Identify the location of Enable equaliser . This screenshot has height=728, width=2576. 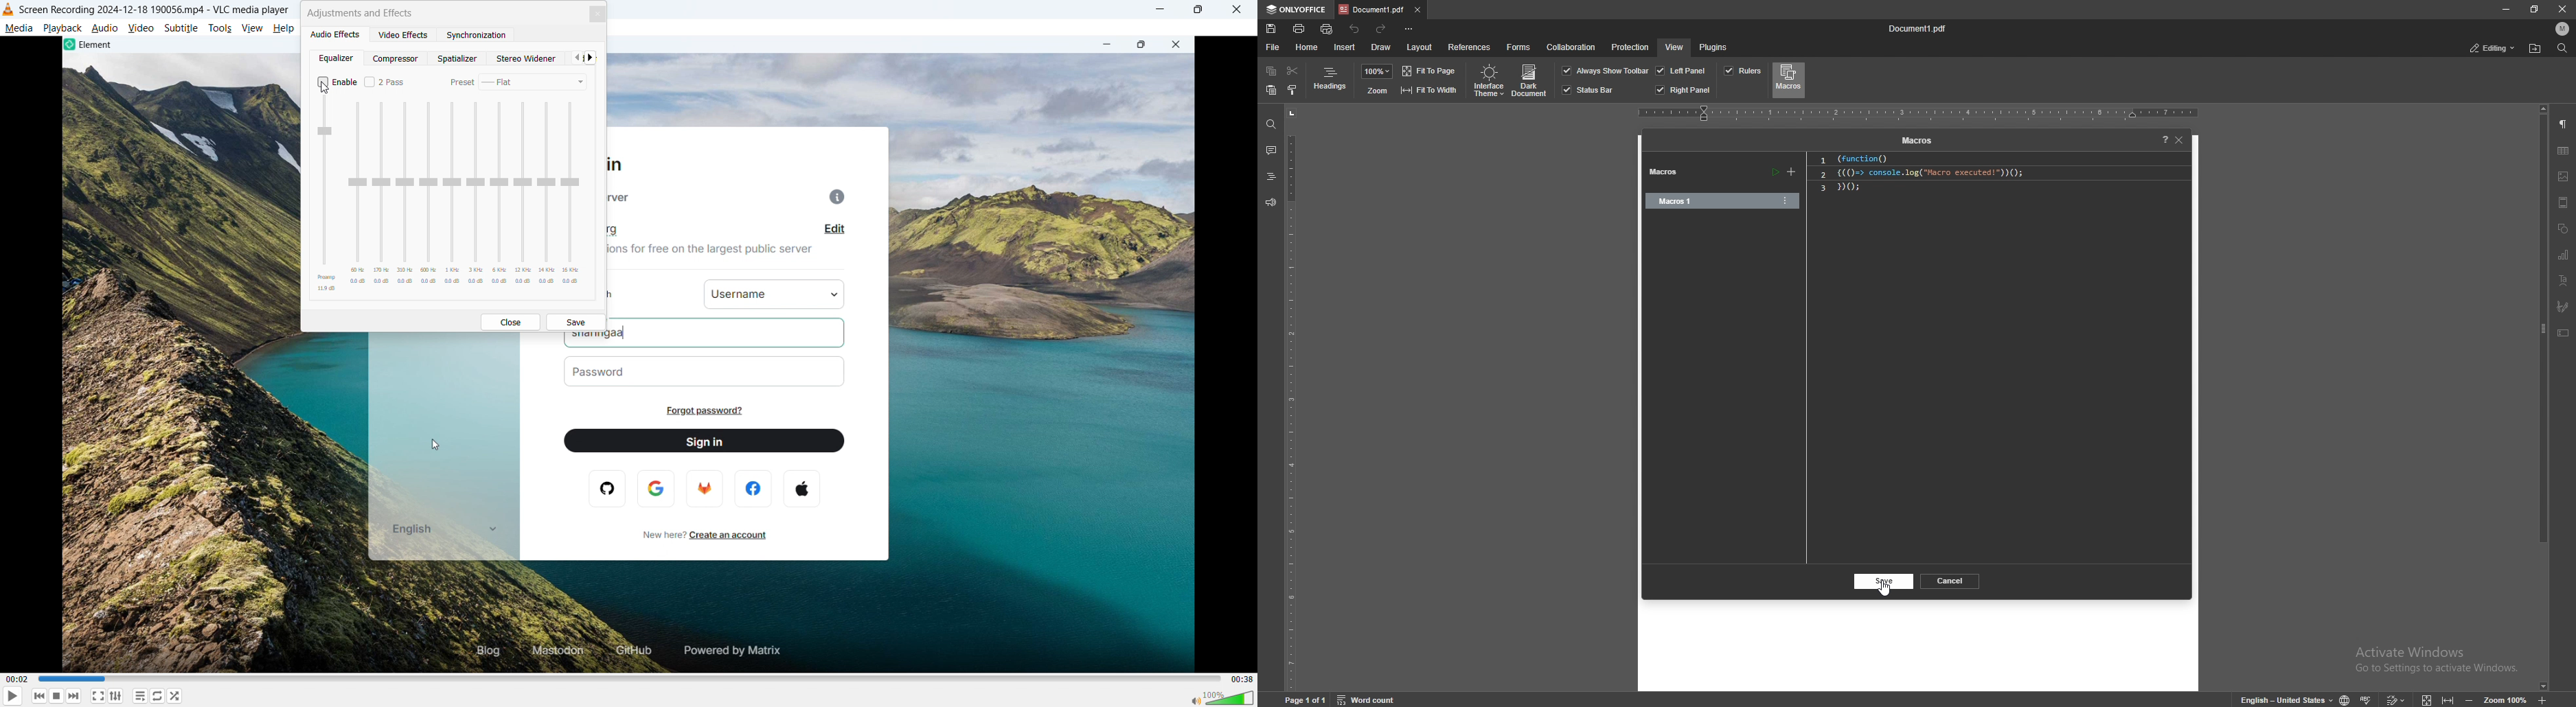
(337, 85).